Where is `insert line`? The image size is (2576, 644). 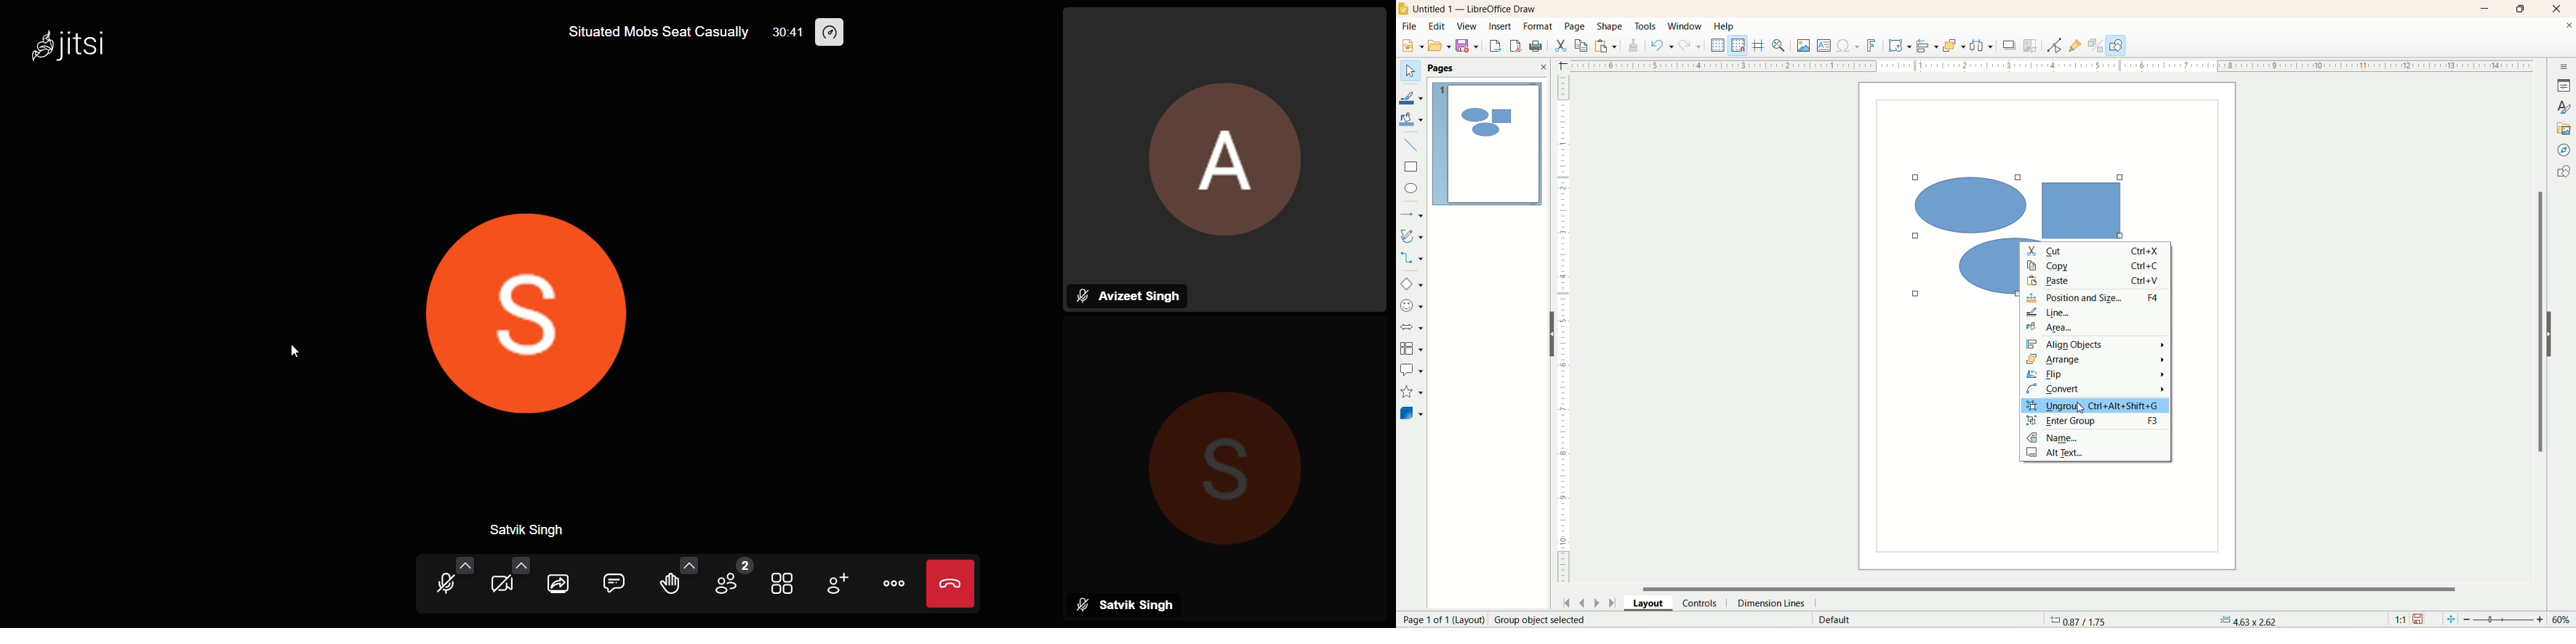 insert line is located at coordinates (1411, 147).